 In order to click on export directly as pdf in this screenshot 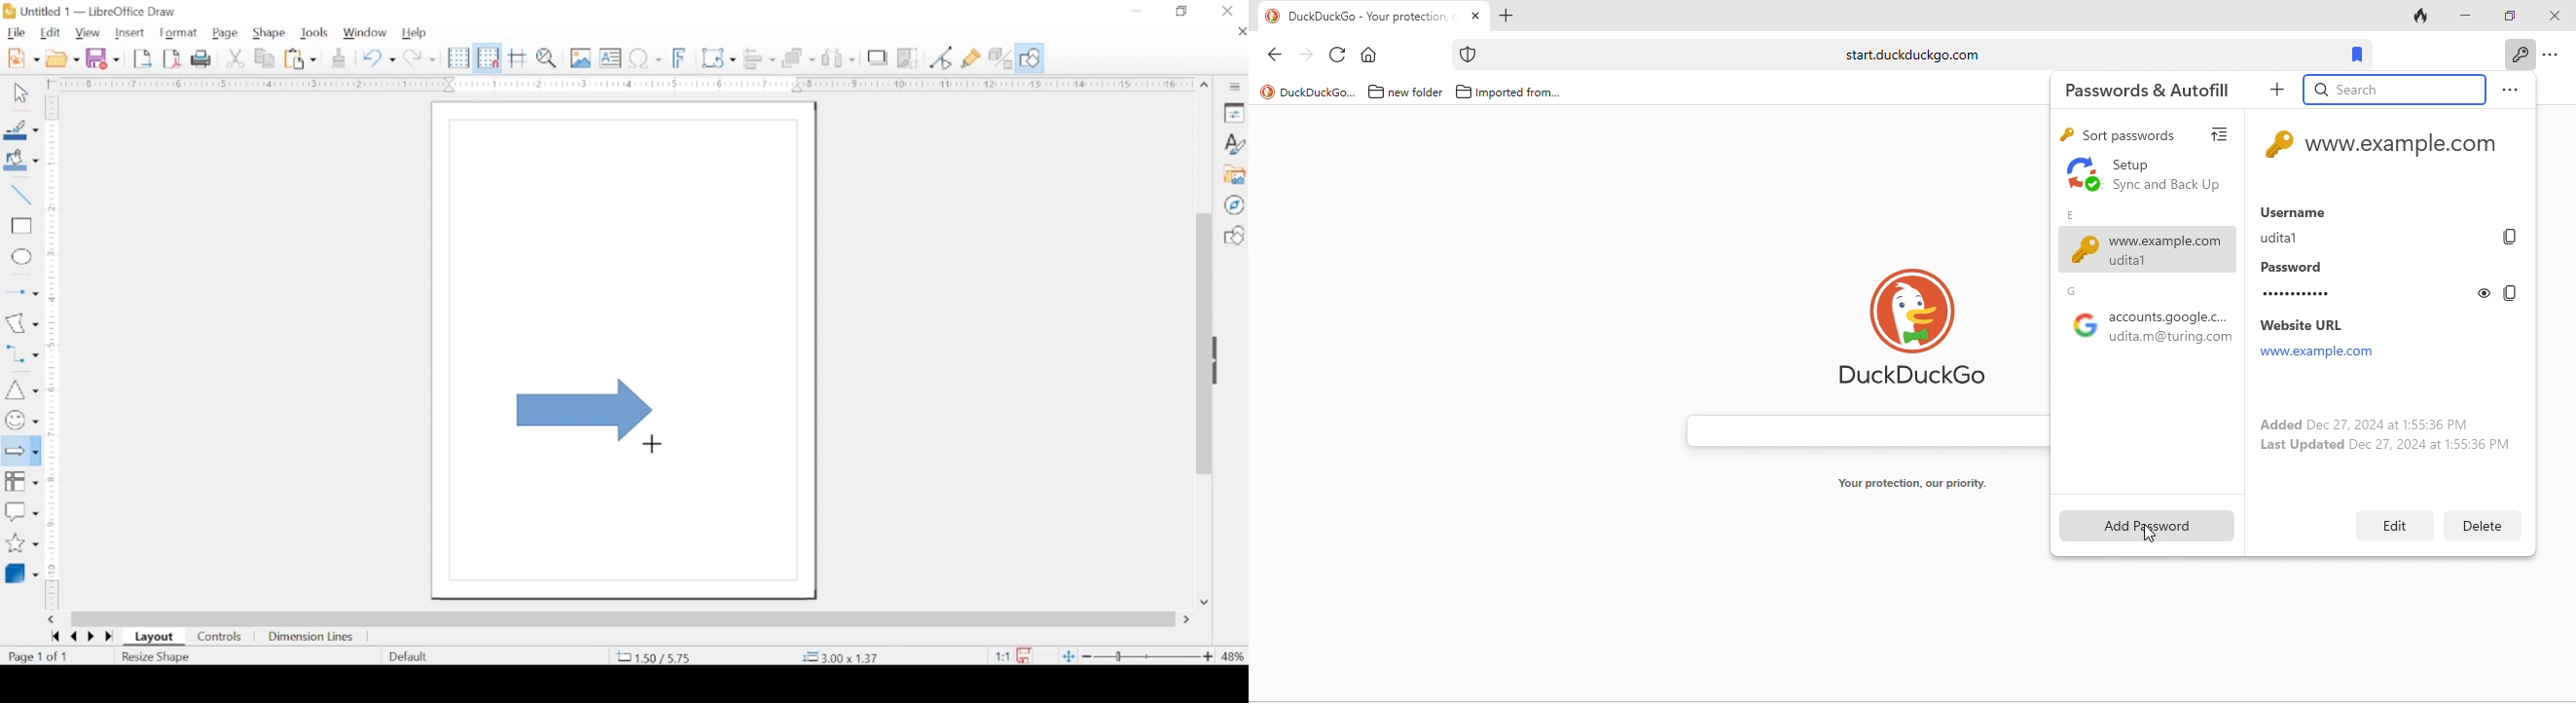, I will do `click(172, 59)`.